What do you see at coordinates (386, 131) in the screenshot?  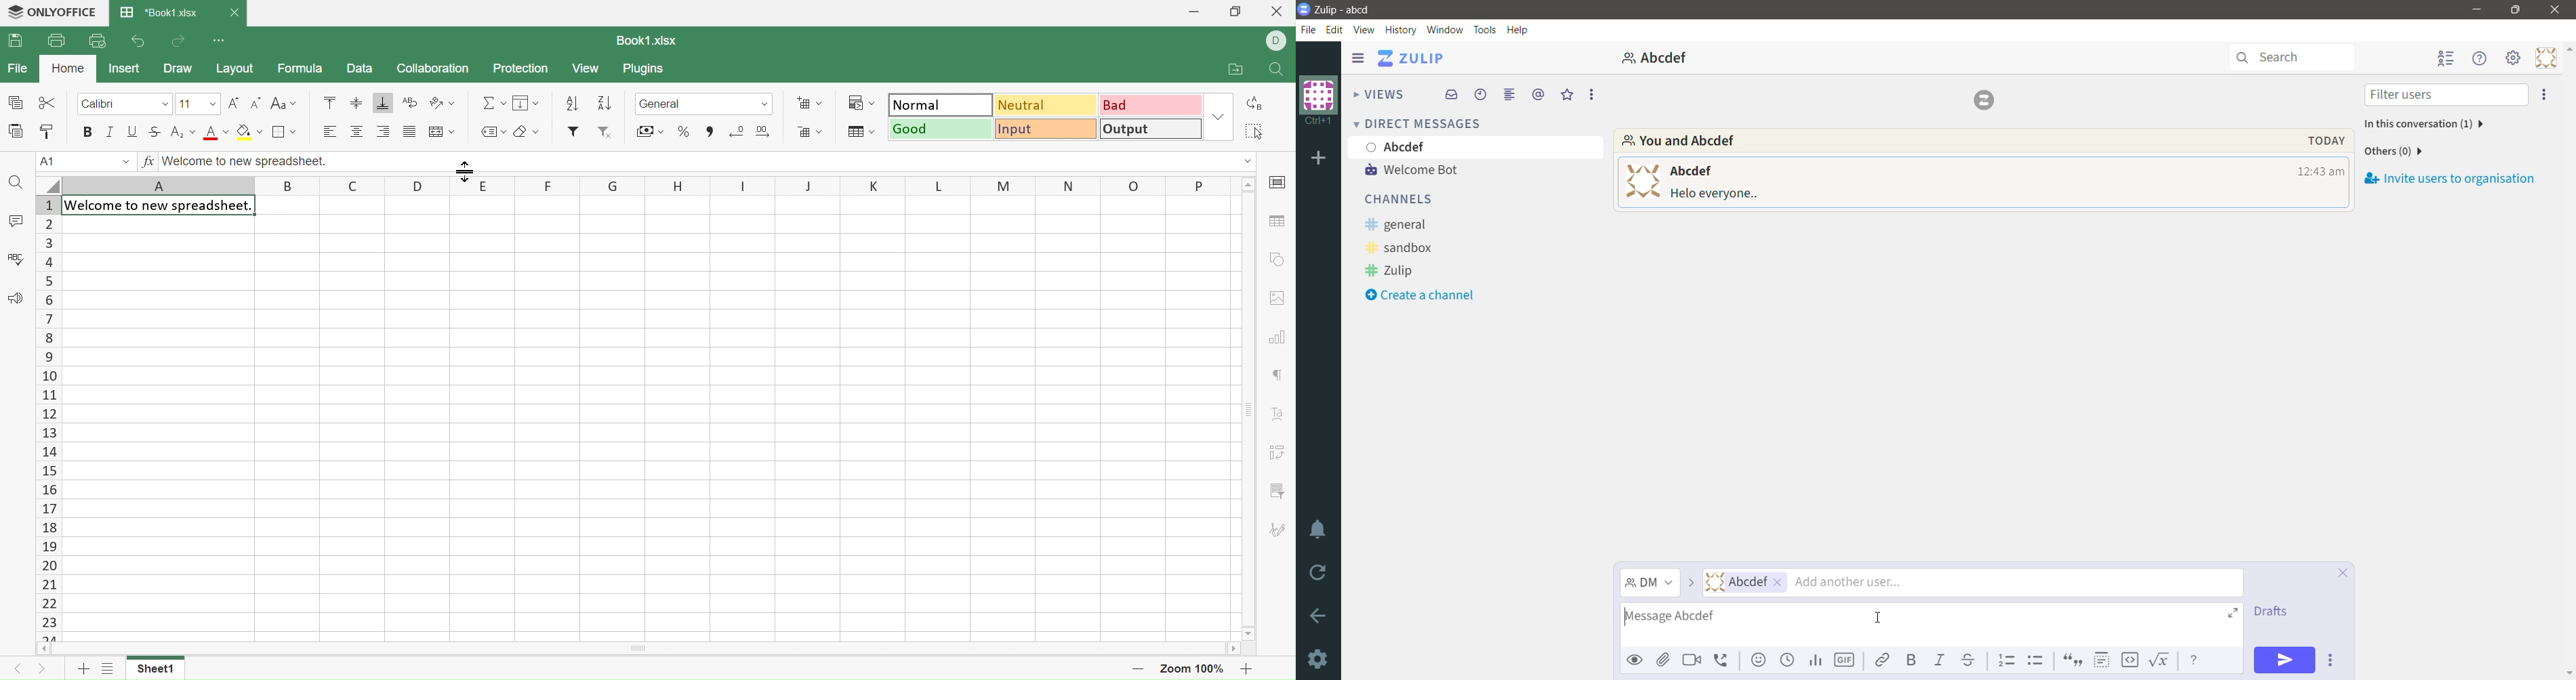 I see `Align Right` at bounding box center [386, 131].